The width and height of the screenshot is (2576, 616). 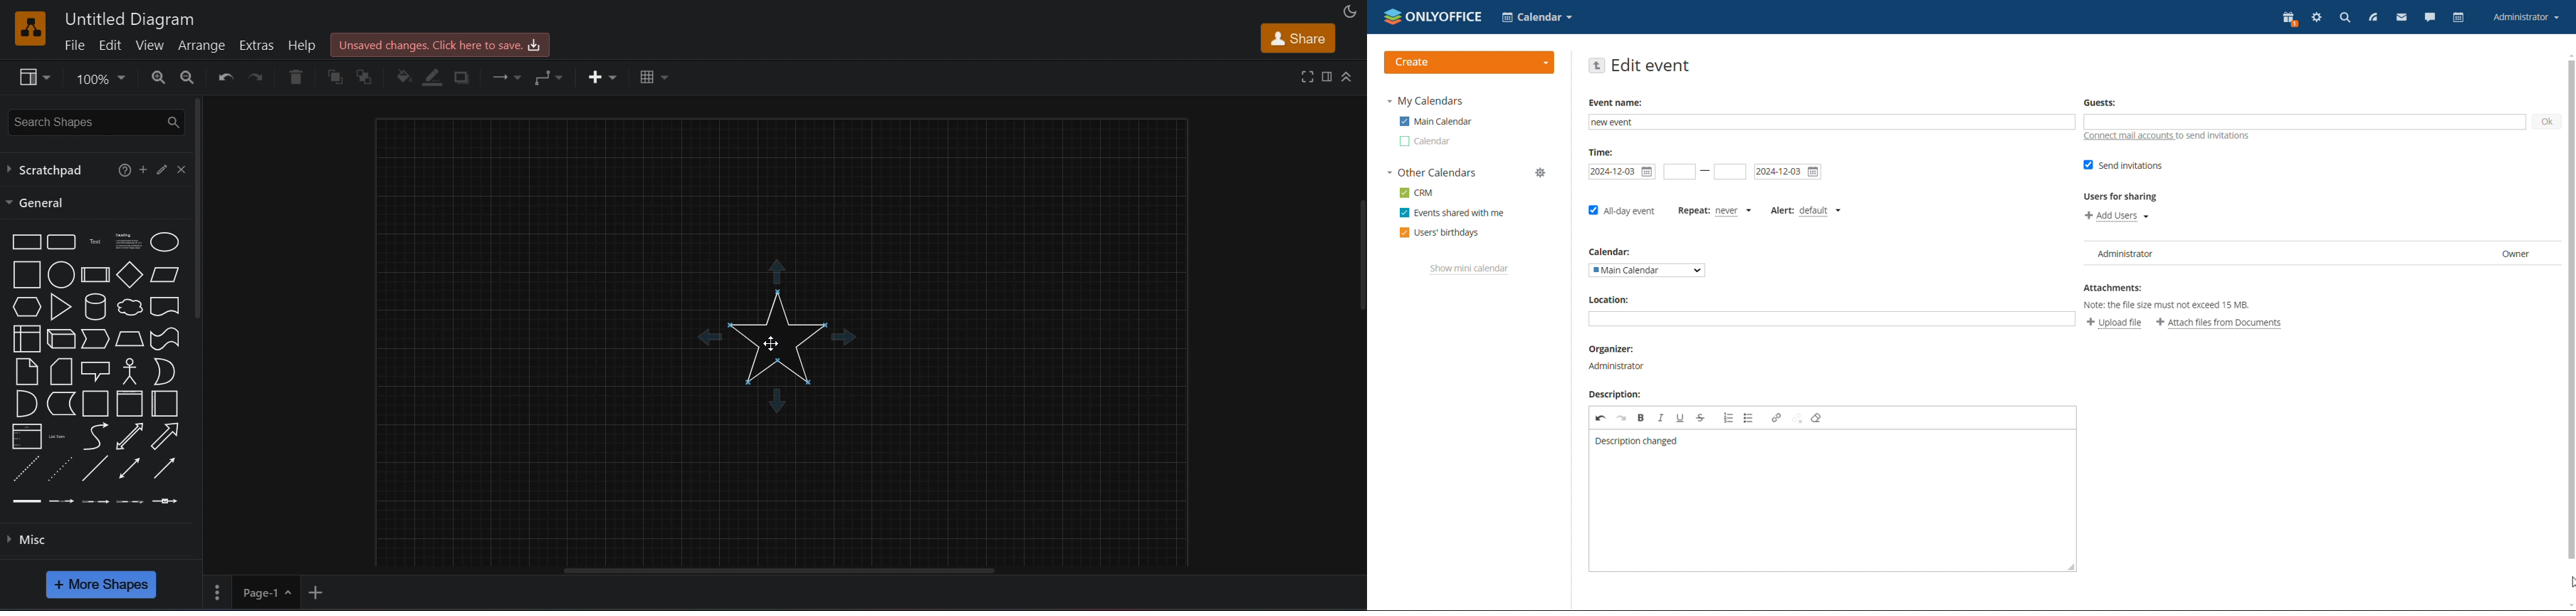 I want to click on shadow, so click(x=466, y=77).